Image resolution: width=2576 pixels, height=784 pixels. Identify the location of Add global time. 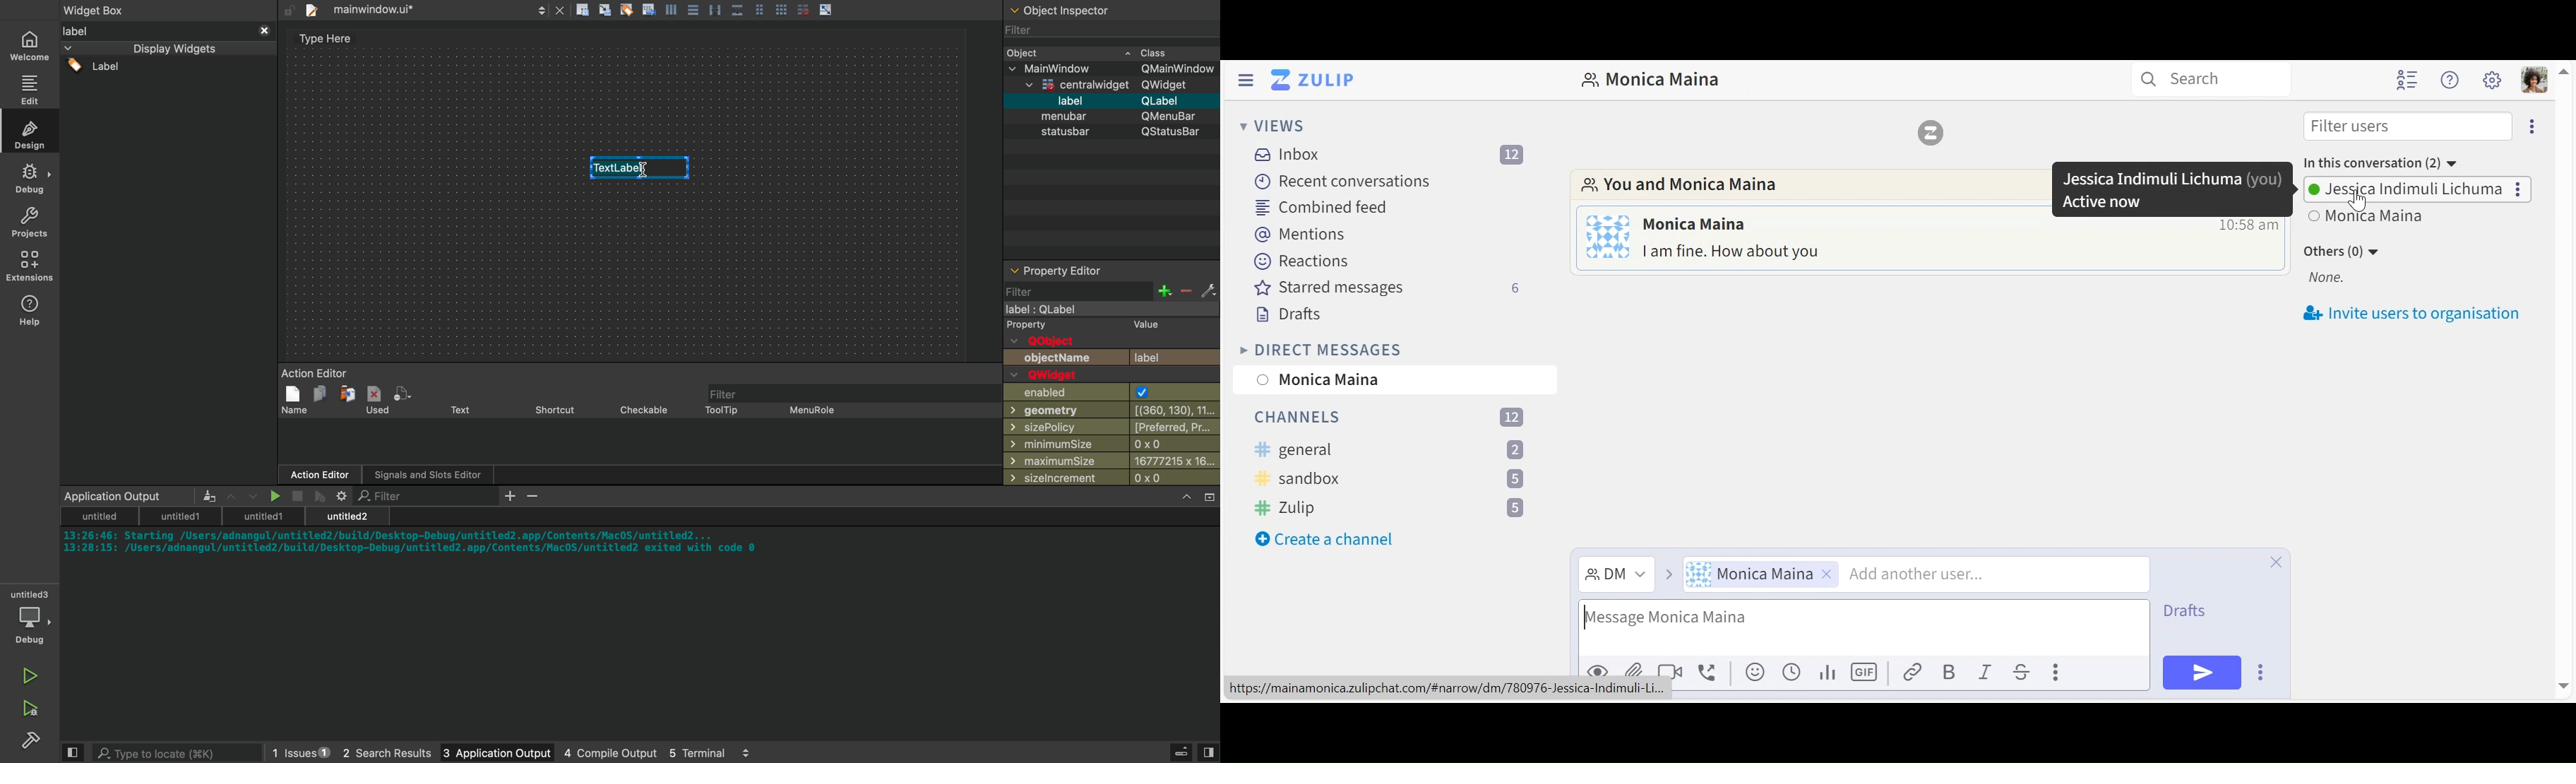
(1794, 673).